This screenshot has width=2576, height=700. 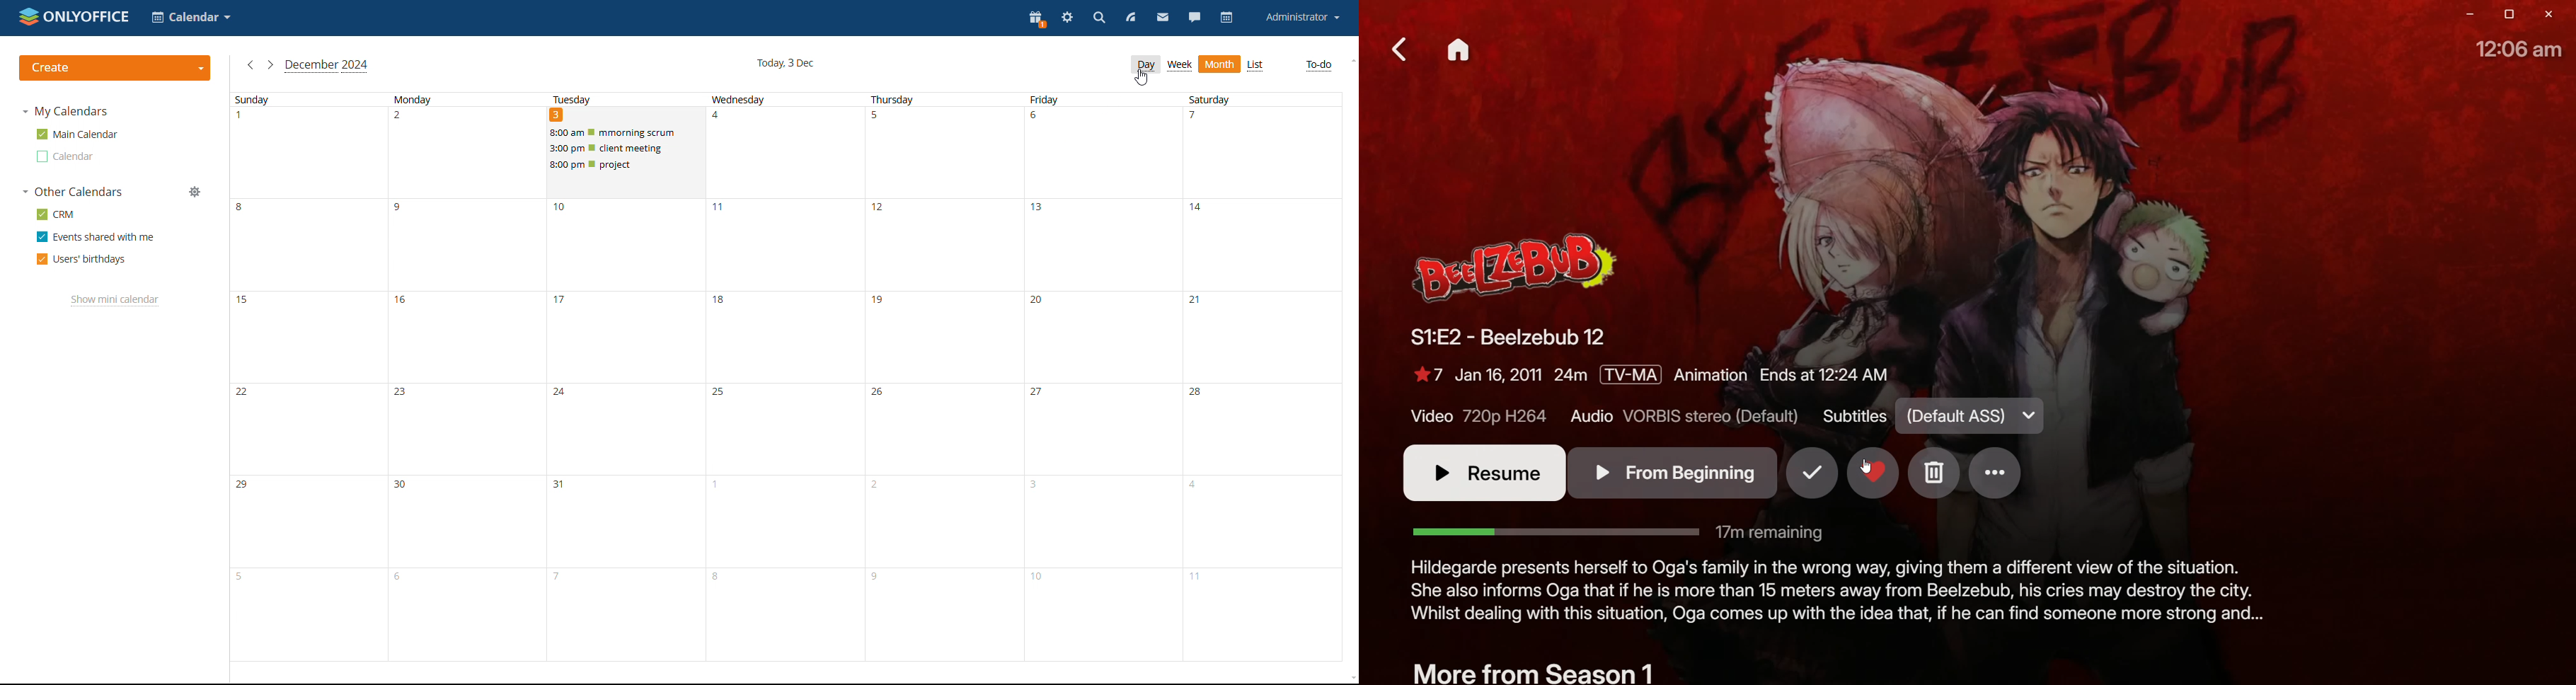 I want to click on calendar, so click(x=64, y=156).